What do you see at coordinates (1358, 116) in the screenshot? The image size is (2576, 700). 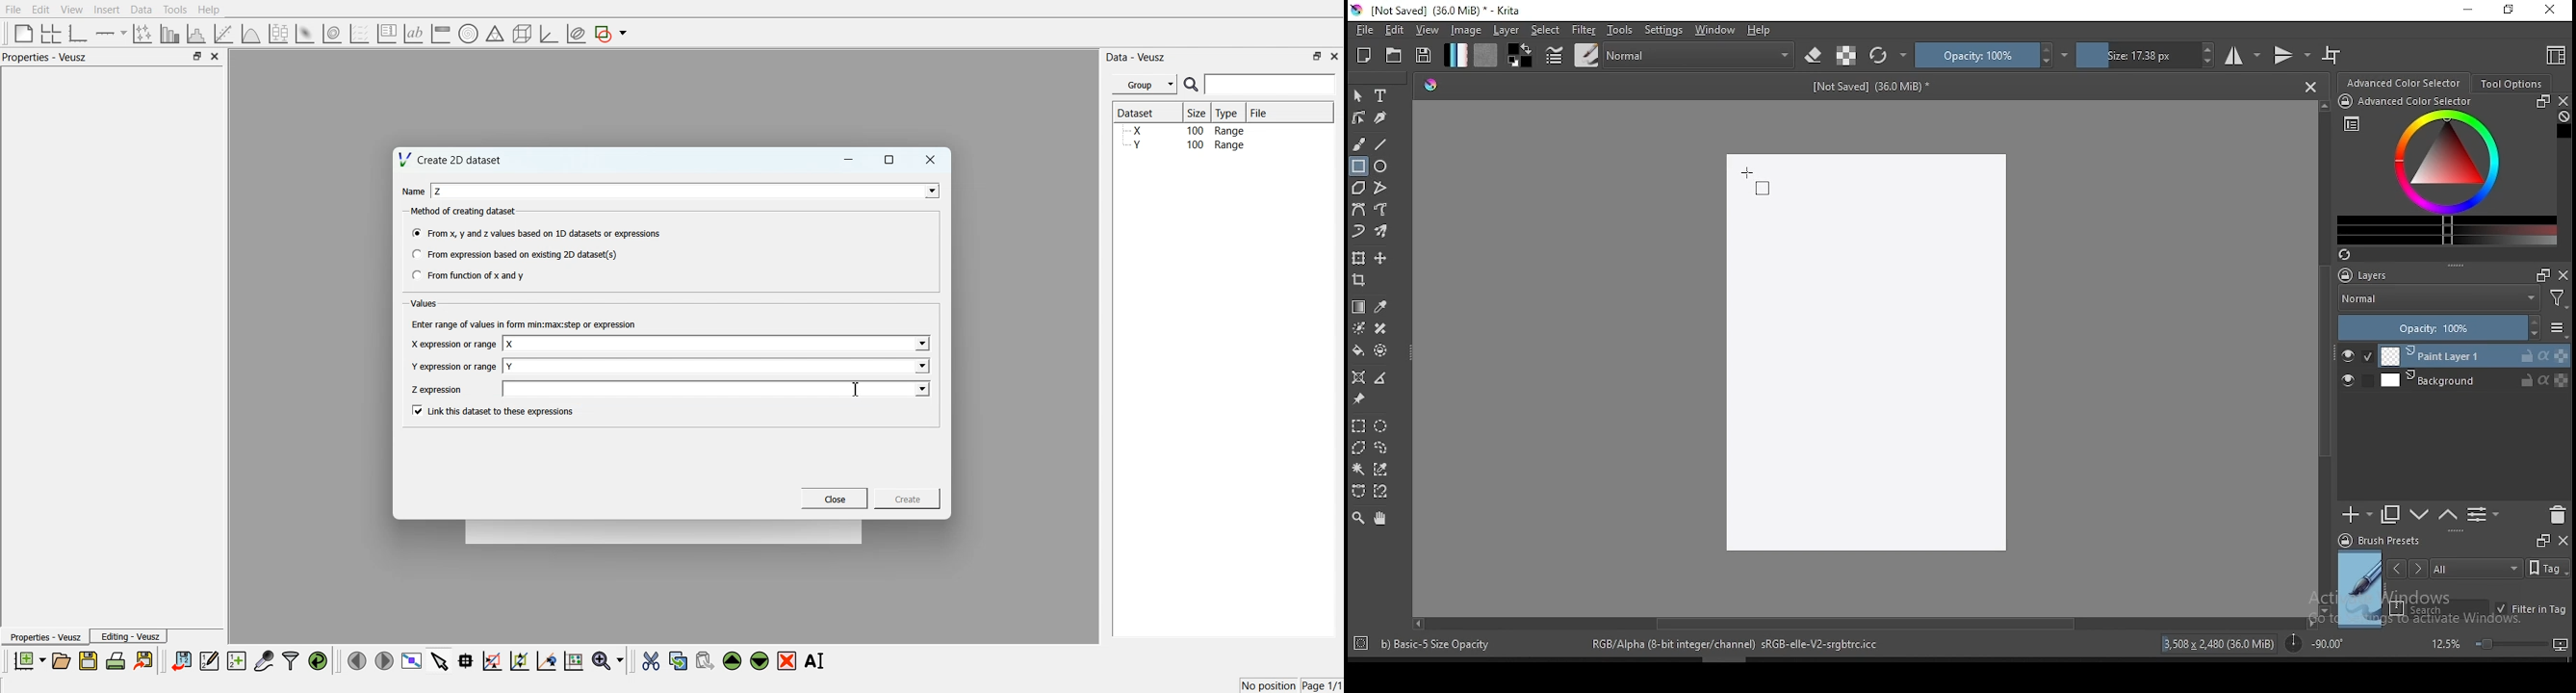 I see `edit shapes tool` at bounding box center [1358, 116].